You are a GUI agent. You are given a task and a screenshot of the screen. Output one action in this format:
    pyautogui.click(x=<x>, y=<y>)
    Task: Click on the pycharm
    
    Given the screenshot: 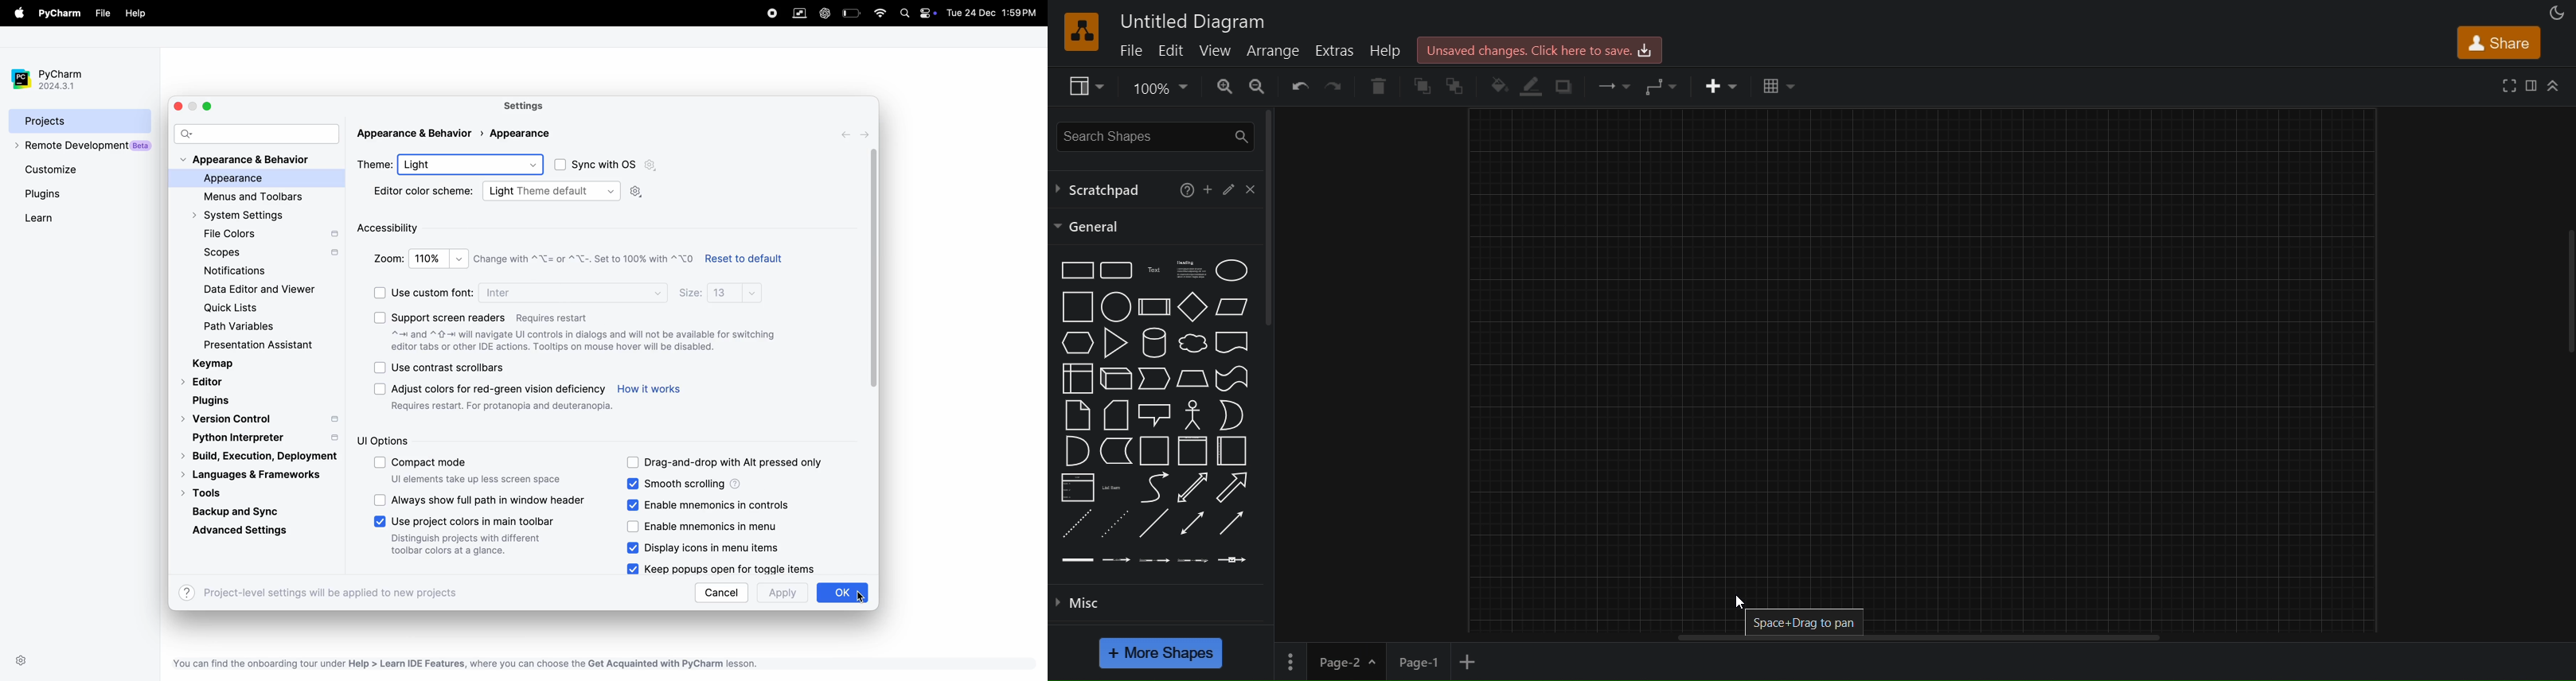 What is the action you would take?
    pyautogui.click(x=51, y=74)
    